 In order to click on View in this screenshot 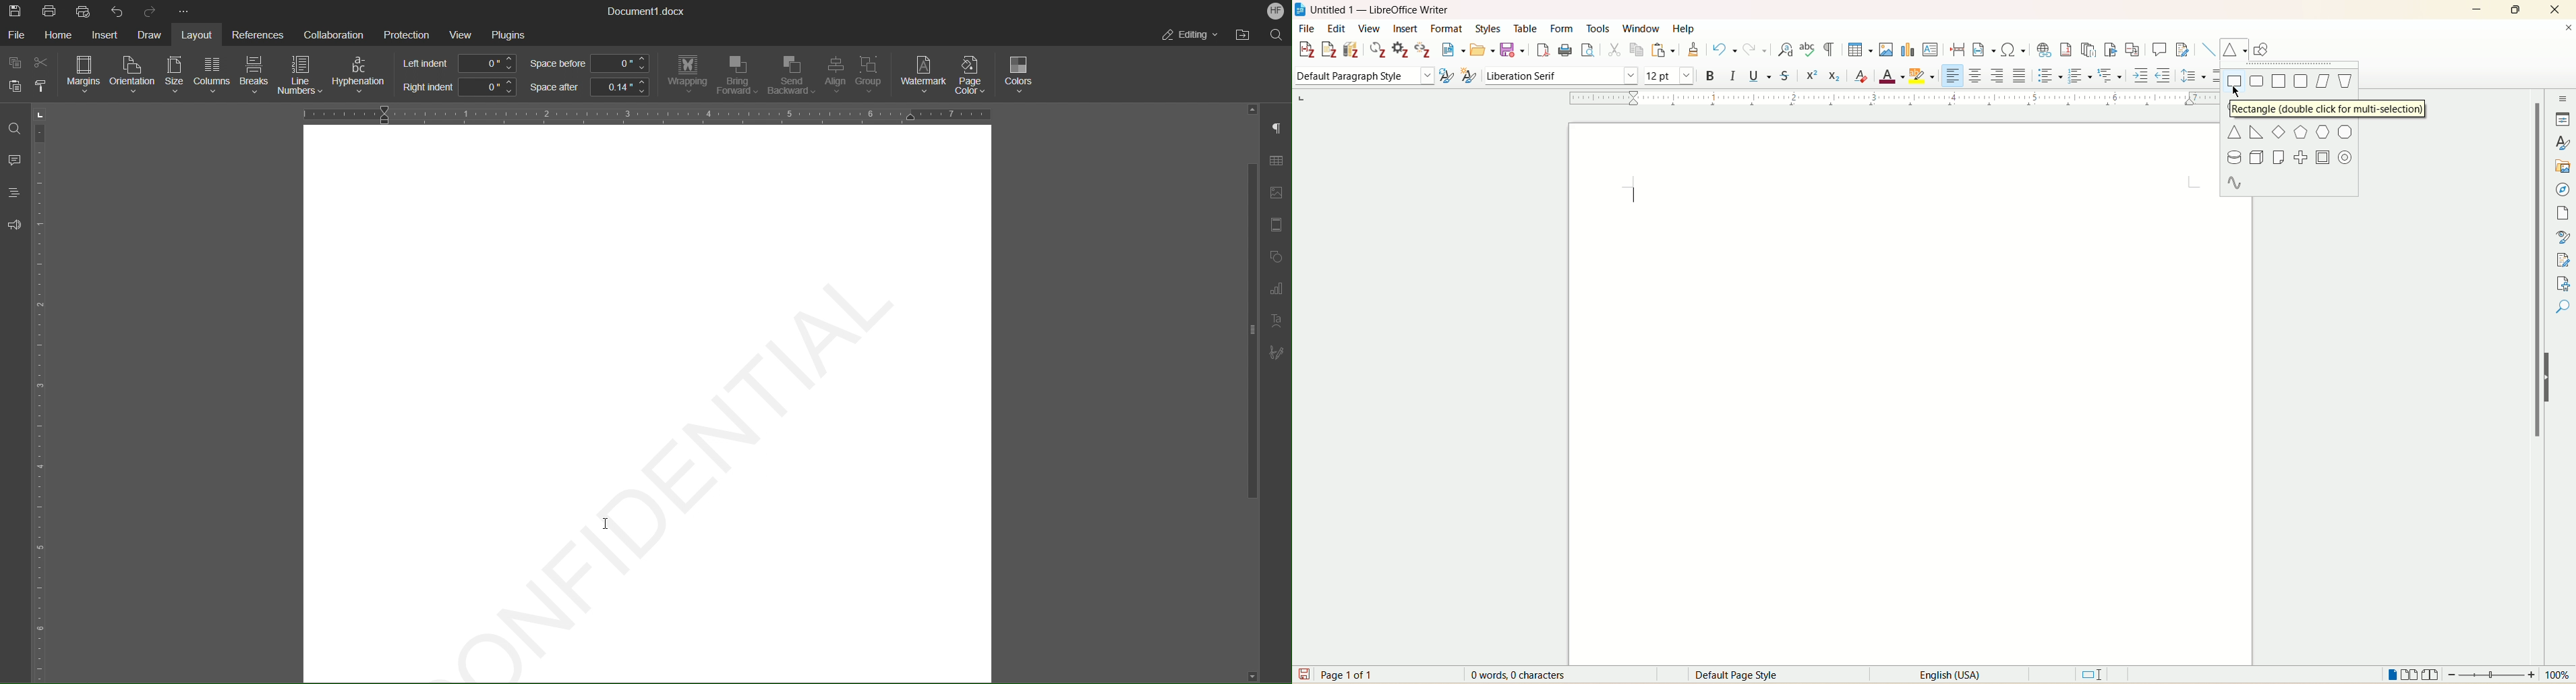, I will do `click(463, 34)`.